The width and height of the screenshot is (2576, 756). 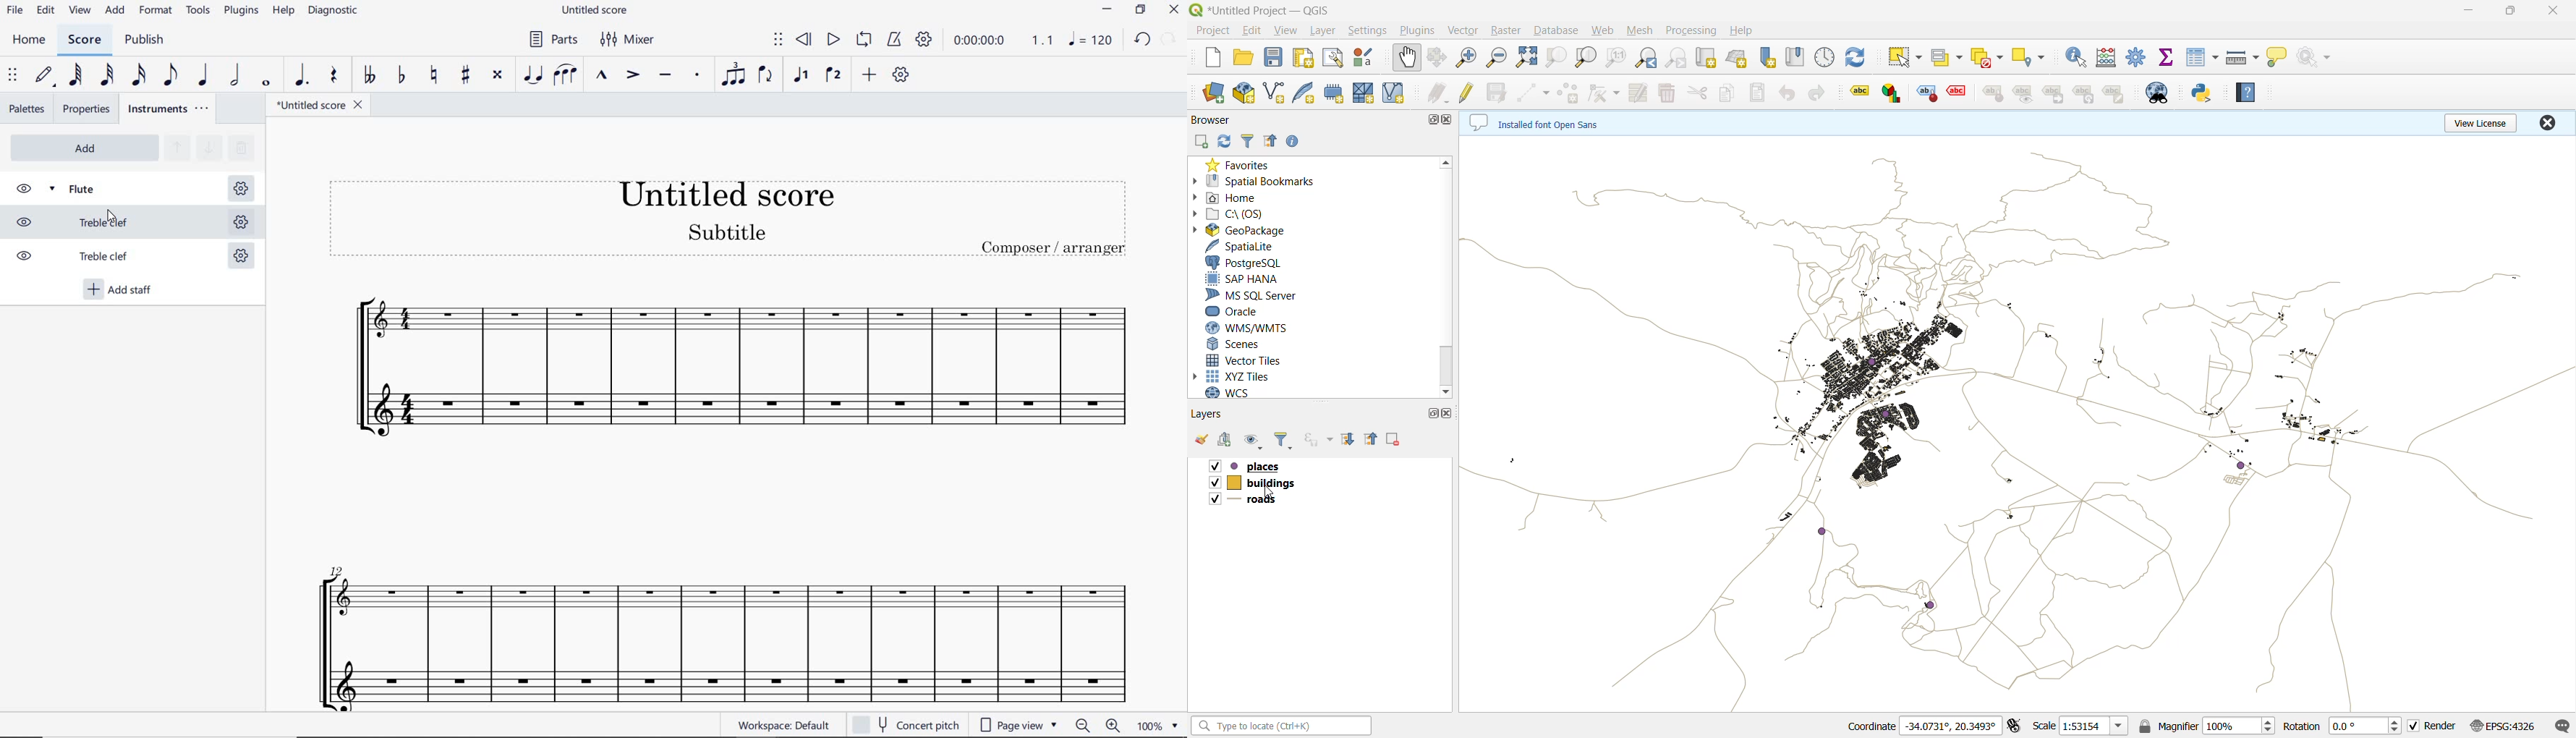 What do you see at coordinates (2562, 725) in the screenshot?
I see `log messages` at bounding box center [2562, 725].